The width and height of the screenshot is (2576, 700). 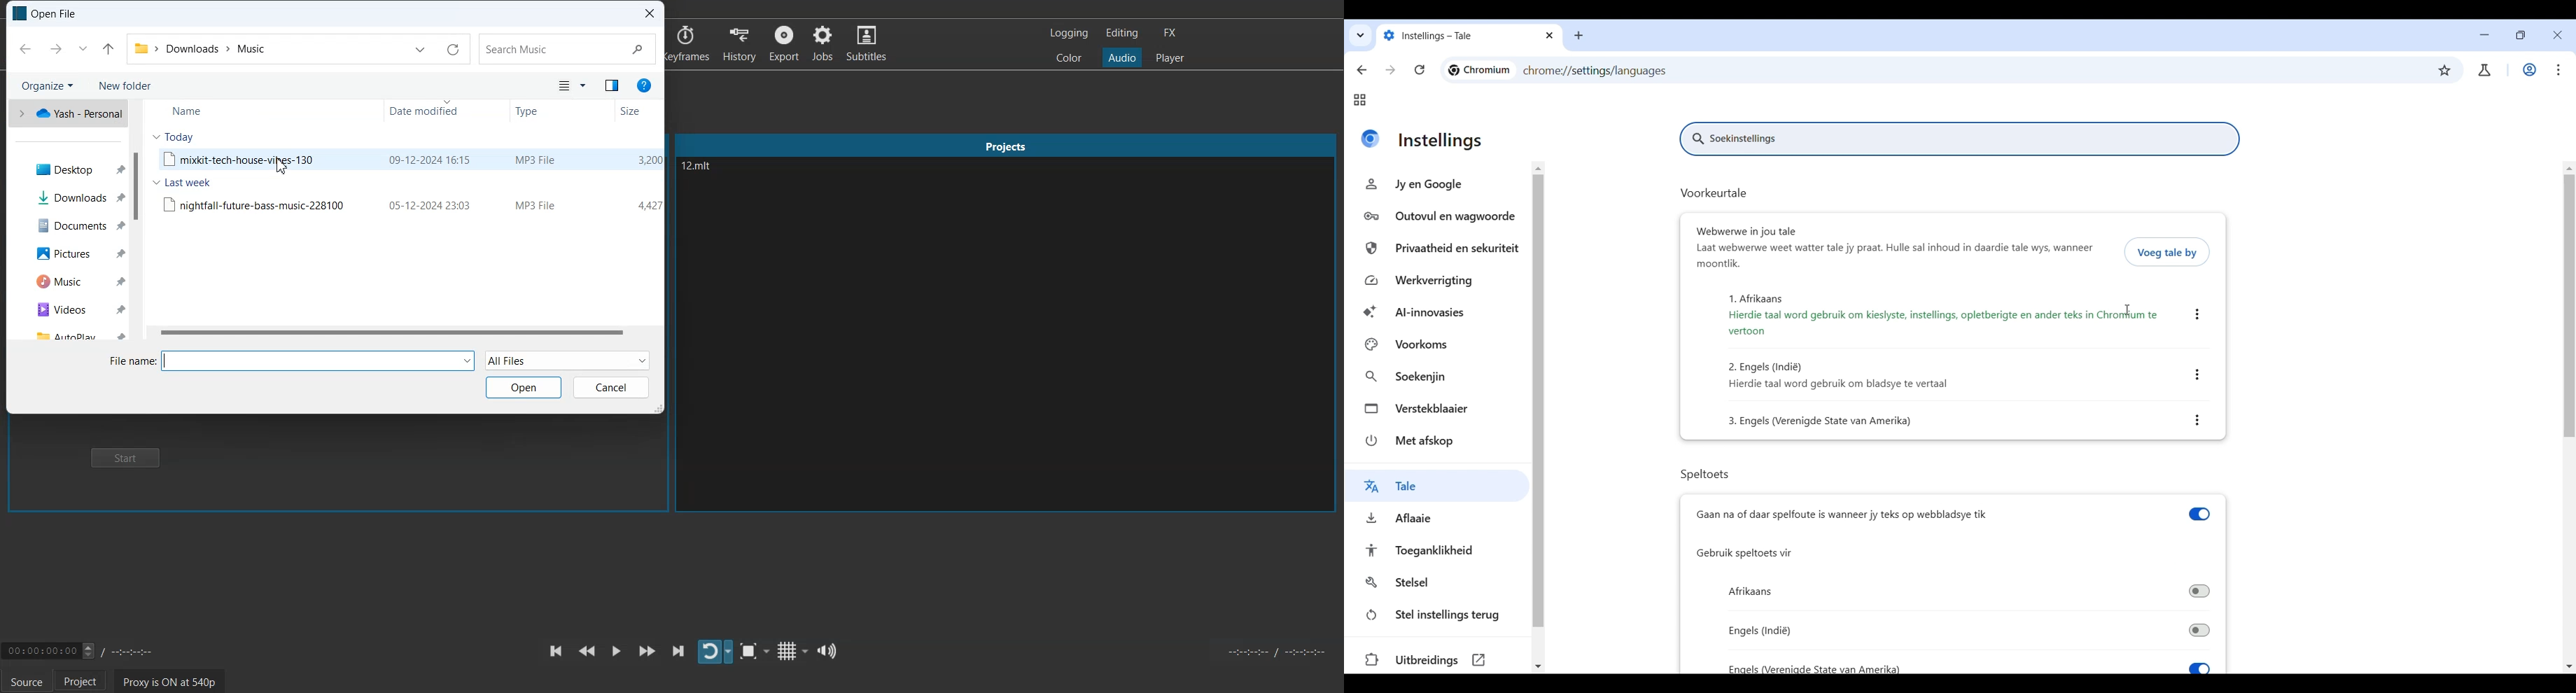 What do you see at coordinates (25, 48) in the screenshot?
I see `Go back` at bounding box center [25, 48].